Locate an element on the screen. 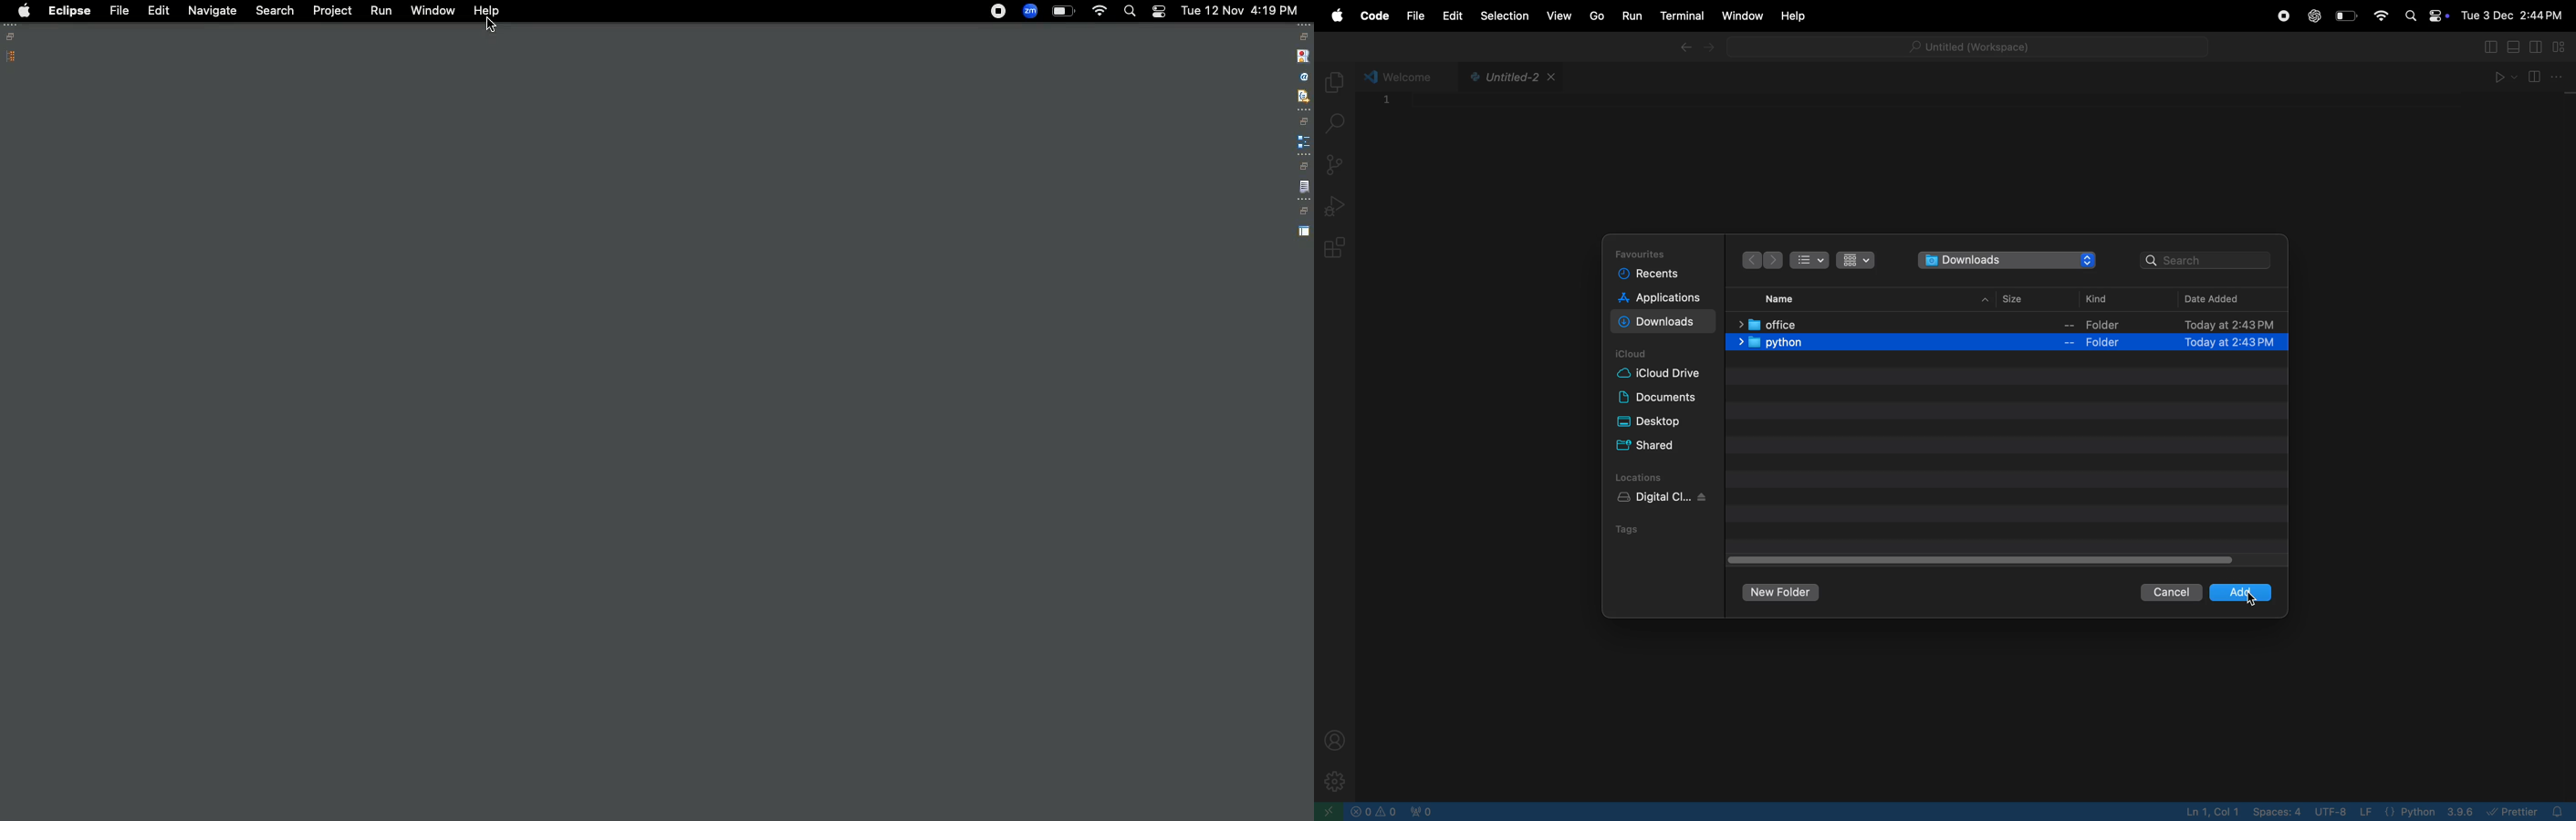 Image resolution: width=2576 pixels, height=840 pixels. run is located at coordinates (1631, 15).